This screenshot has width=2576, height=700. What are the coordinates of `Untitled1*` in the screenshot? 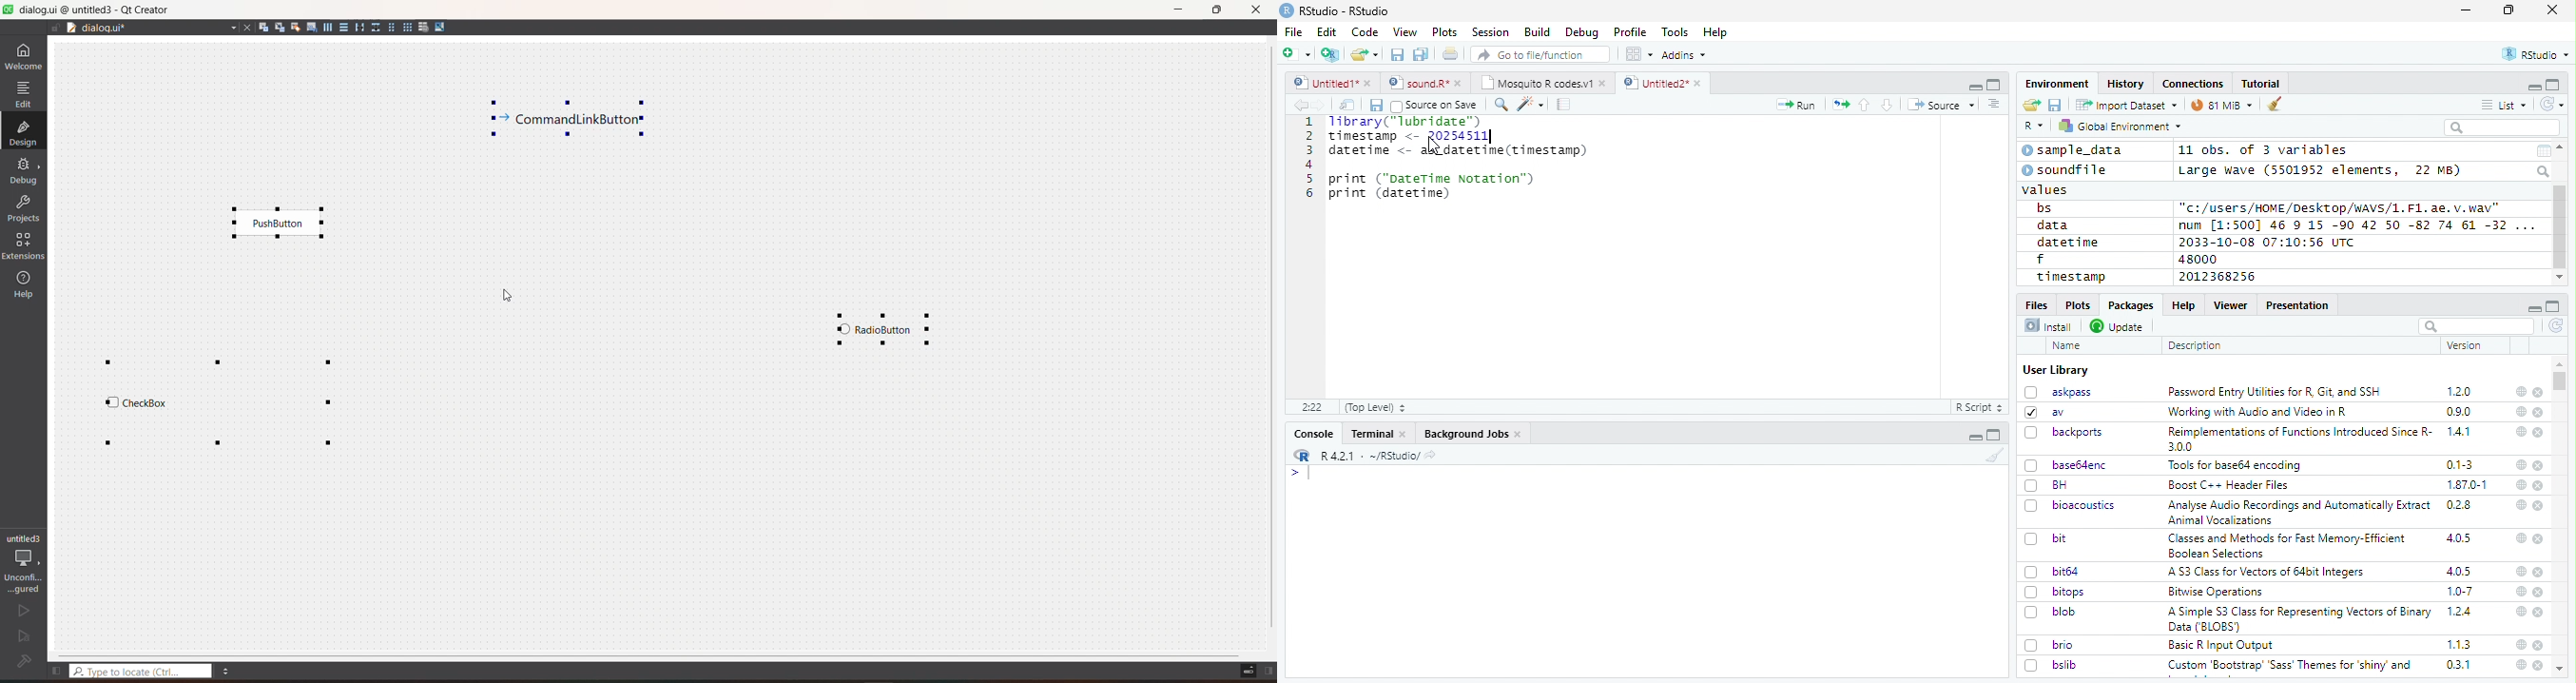 It's located at (1331, 84).